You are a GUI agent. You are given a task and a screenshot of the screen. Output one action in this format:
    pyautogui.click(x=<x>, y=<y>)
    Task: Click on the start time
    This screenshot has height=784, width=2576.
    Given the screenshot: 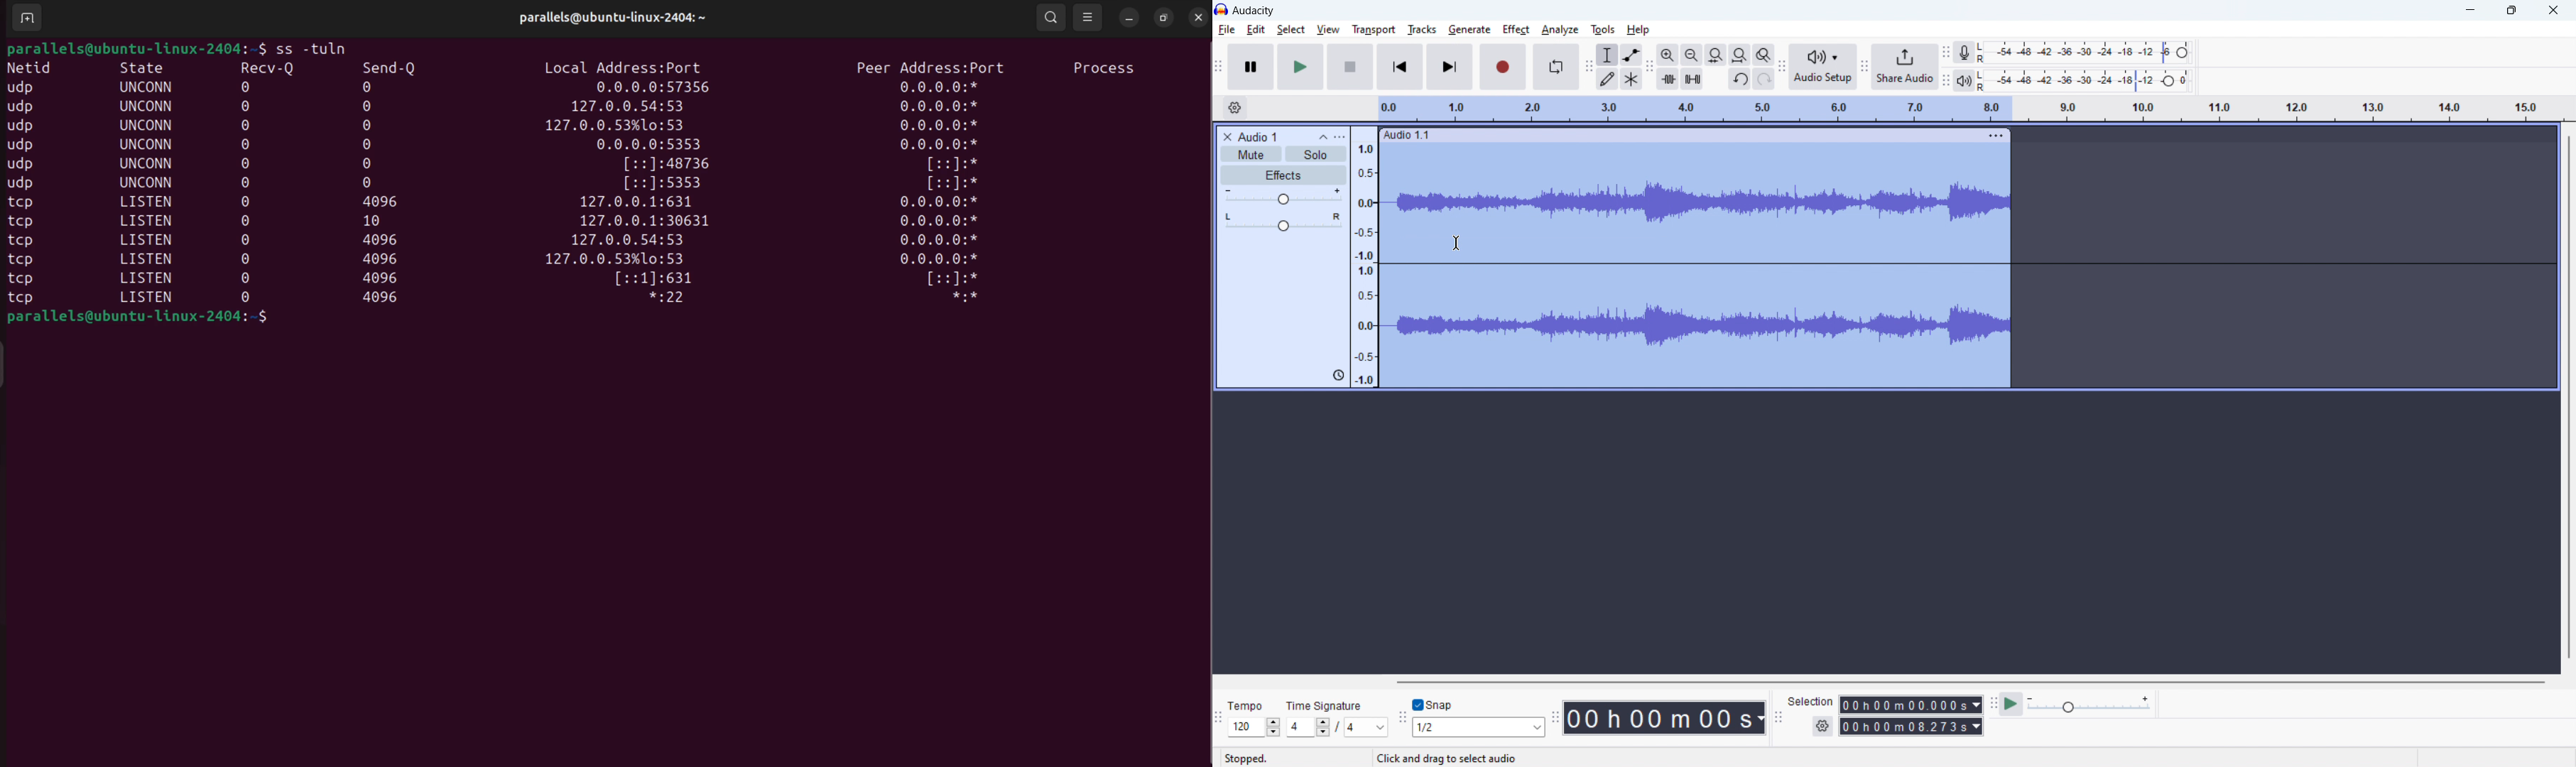 What is the action you would take?
    pyautogui.click(x=1911, y=705)
    